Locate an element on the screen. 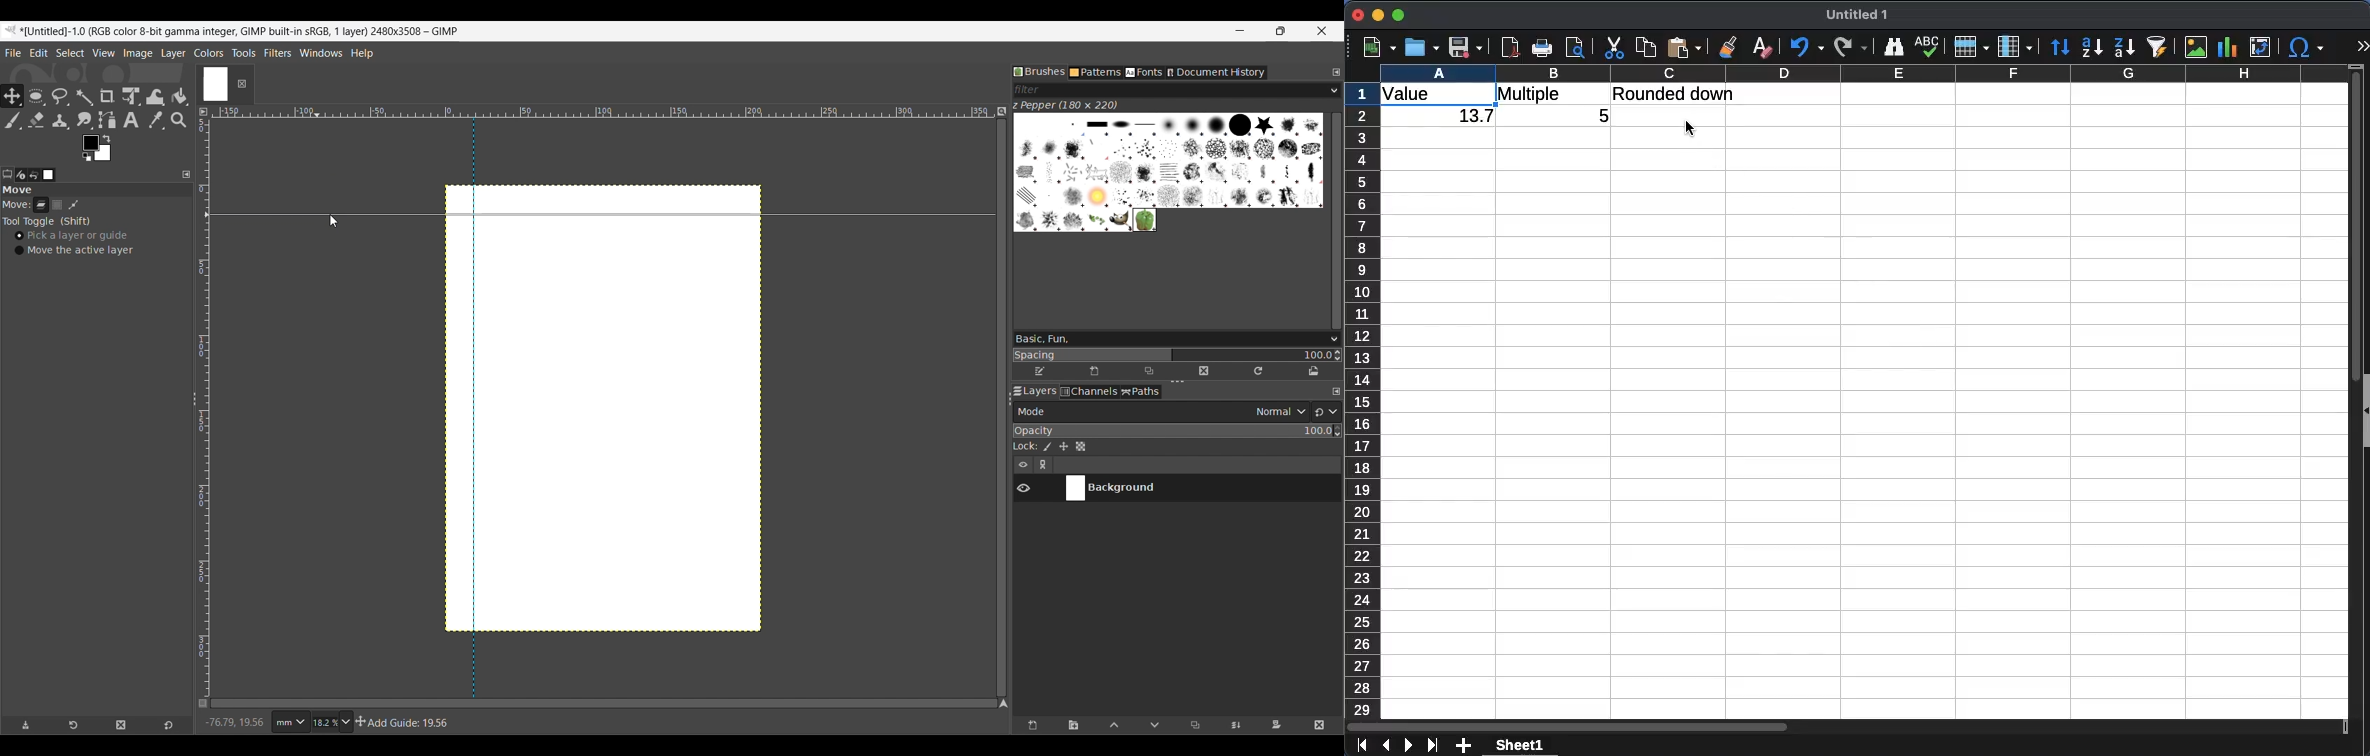 Image resolution: width=2380 pixels, height=756 pixels. Cursor clicking on horizontal scale is located at coordinates (330, 219).